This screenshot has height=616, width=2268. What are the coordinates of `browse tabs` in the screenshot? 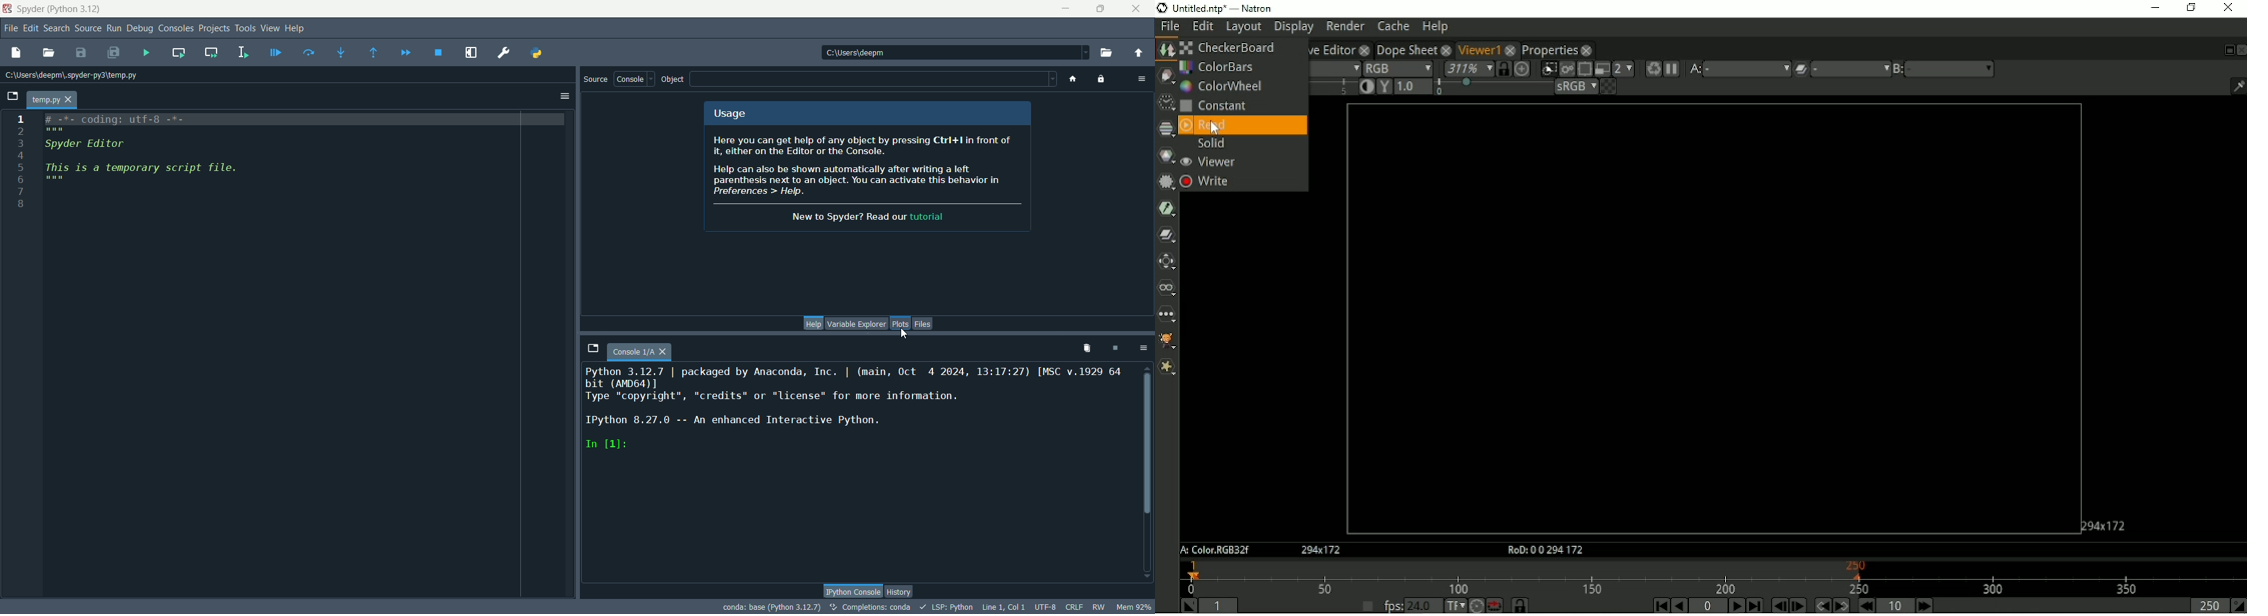 It's located at (13, 96).